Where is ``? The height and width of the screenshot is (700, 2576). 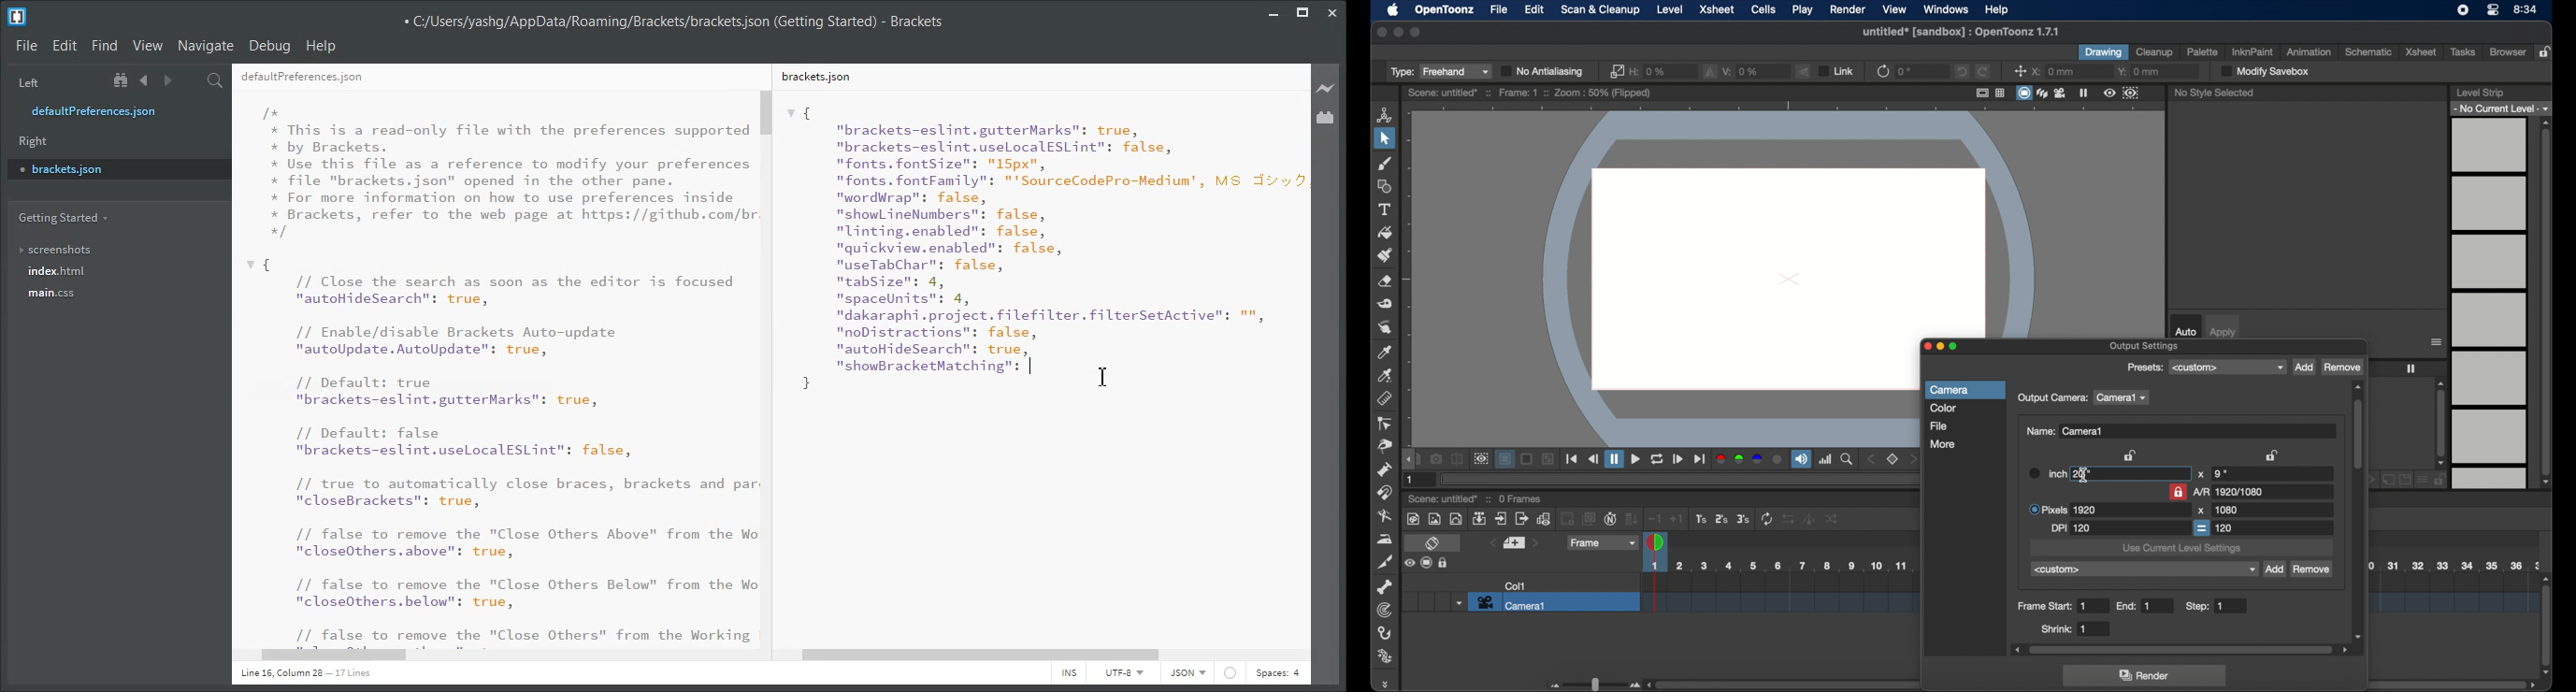  is located at coordinates (1615, 460).